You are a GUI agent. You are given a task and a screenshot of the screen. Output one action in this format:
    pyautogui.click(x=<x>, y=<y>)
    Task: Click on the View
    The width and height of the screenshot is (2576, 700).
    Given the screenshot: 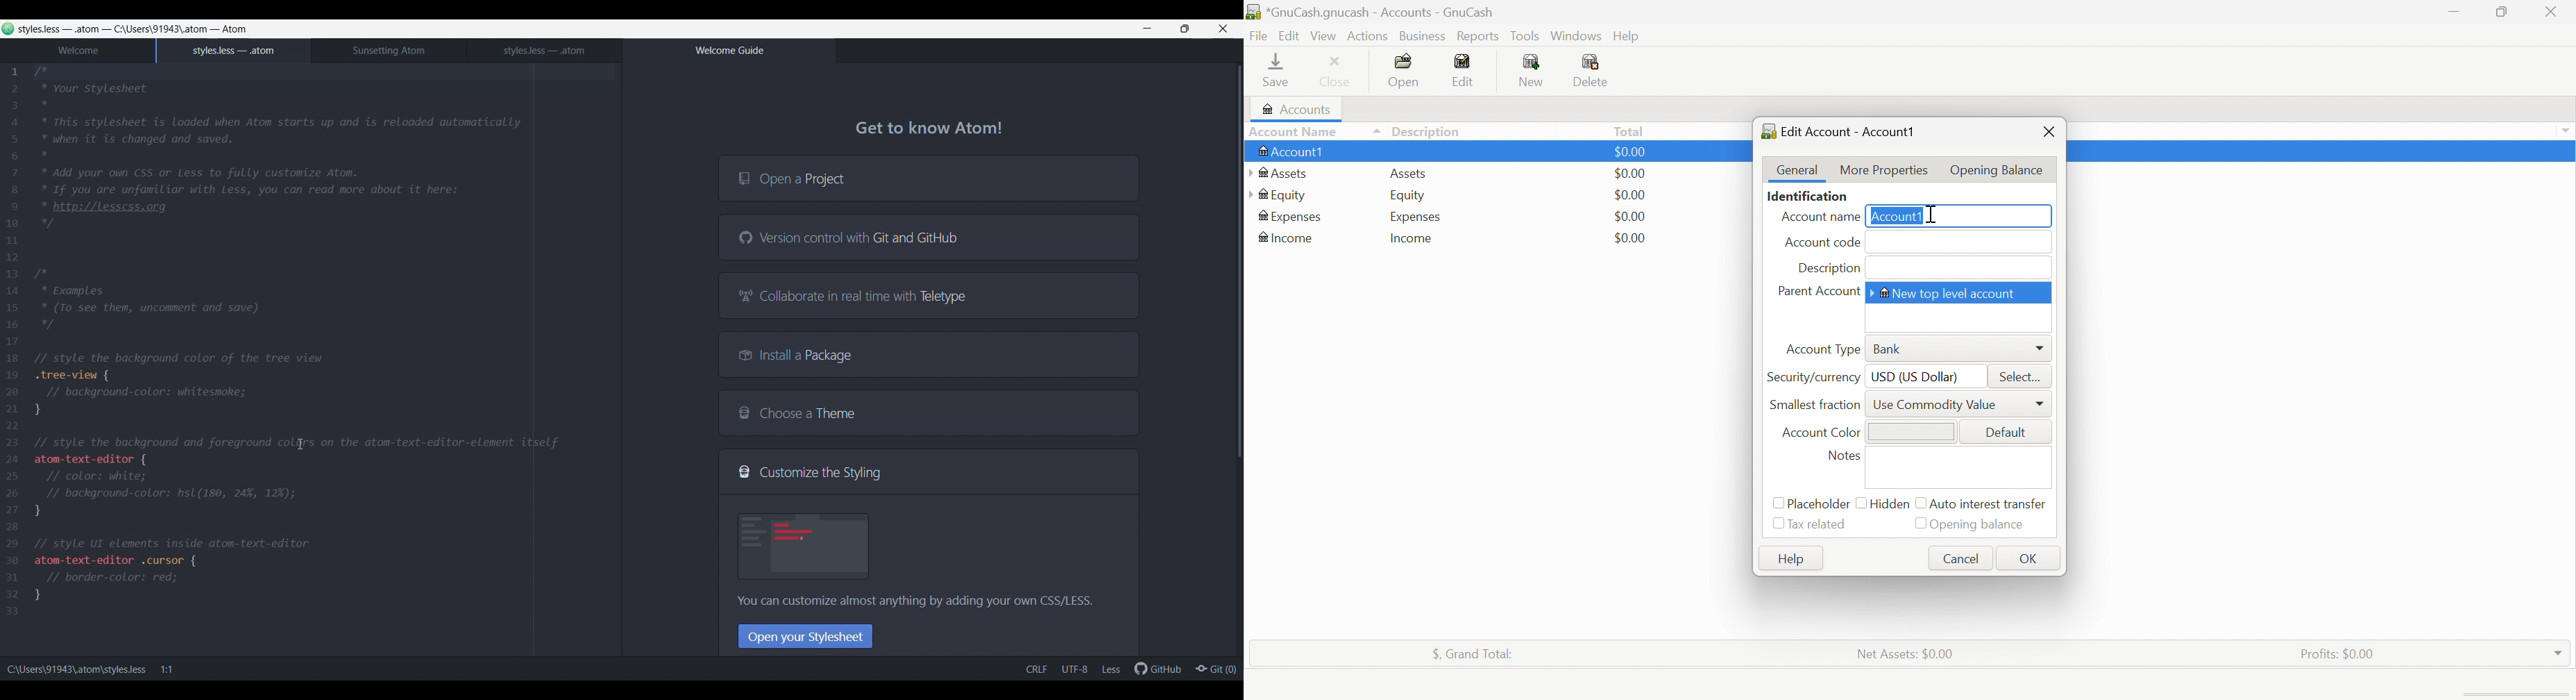 What is the action you would take?
    pyautogui.click(x=1324, y=36)
    